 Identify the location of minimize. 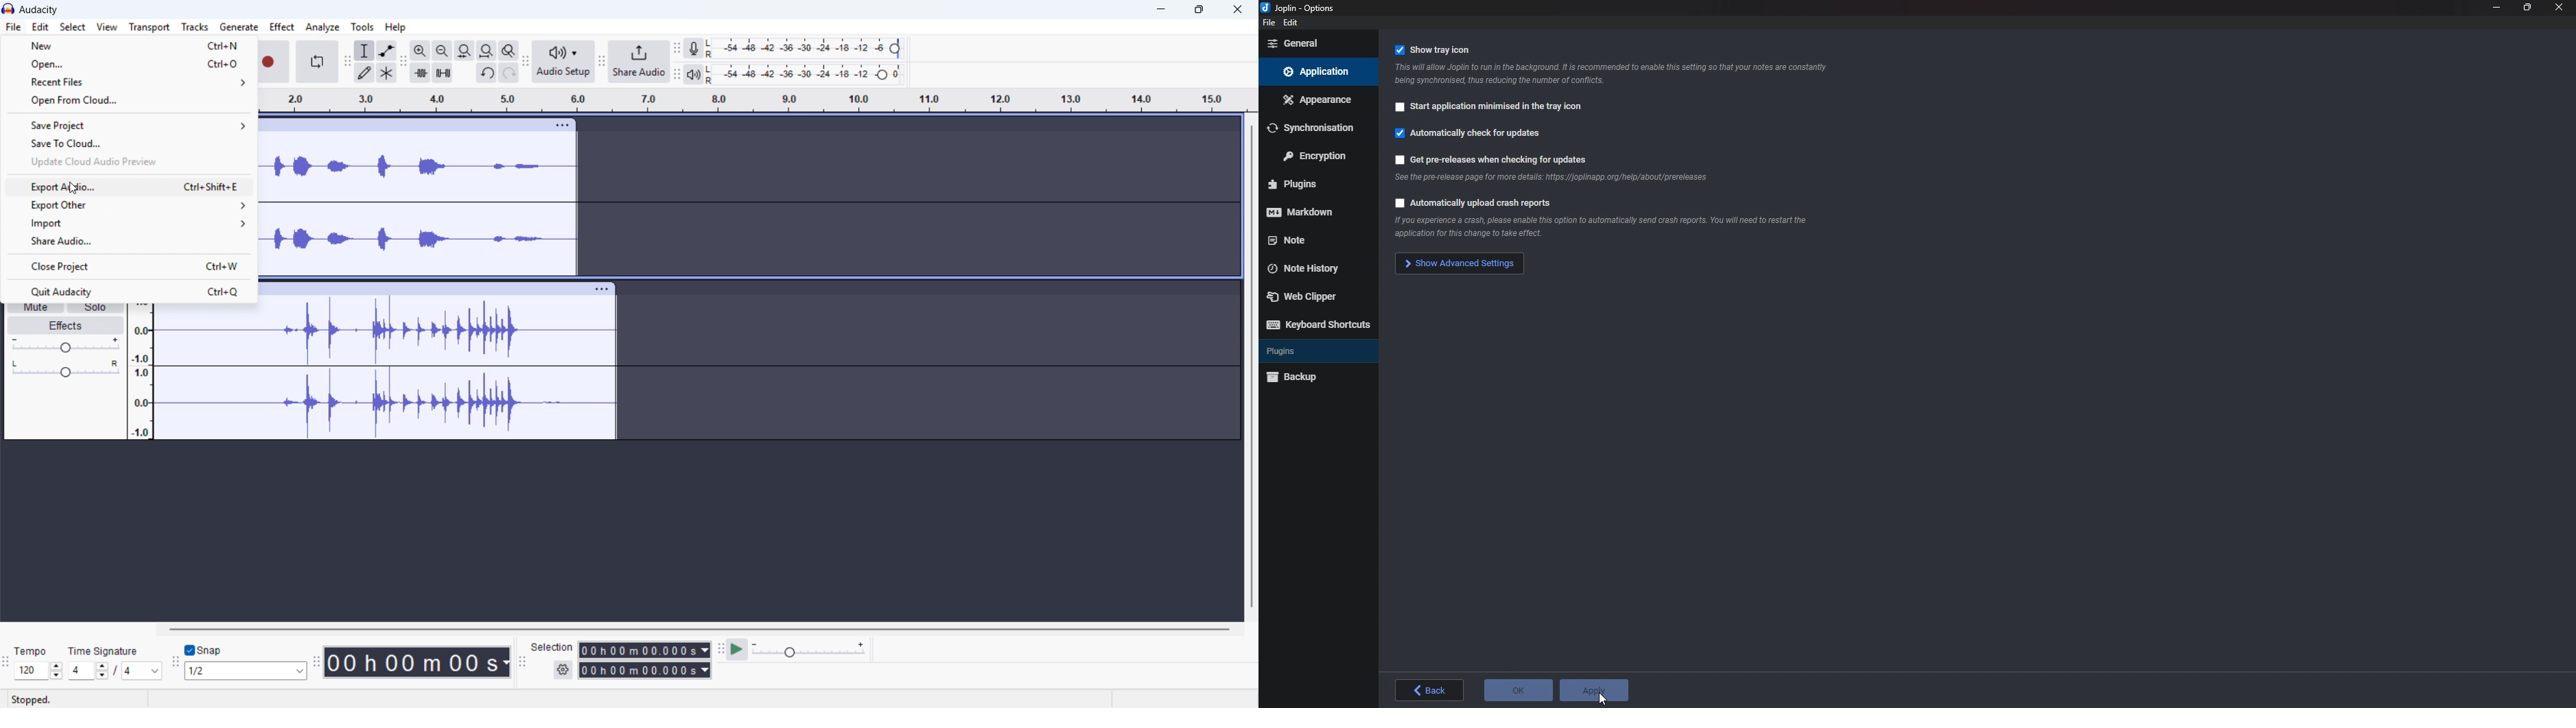
(2496, 8).